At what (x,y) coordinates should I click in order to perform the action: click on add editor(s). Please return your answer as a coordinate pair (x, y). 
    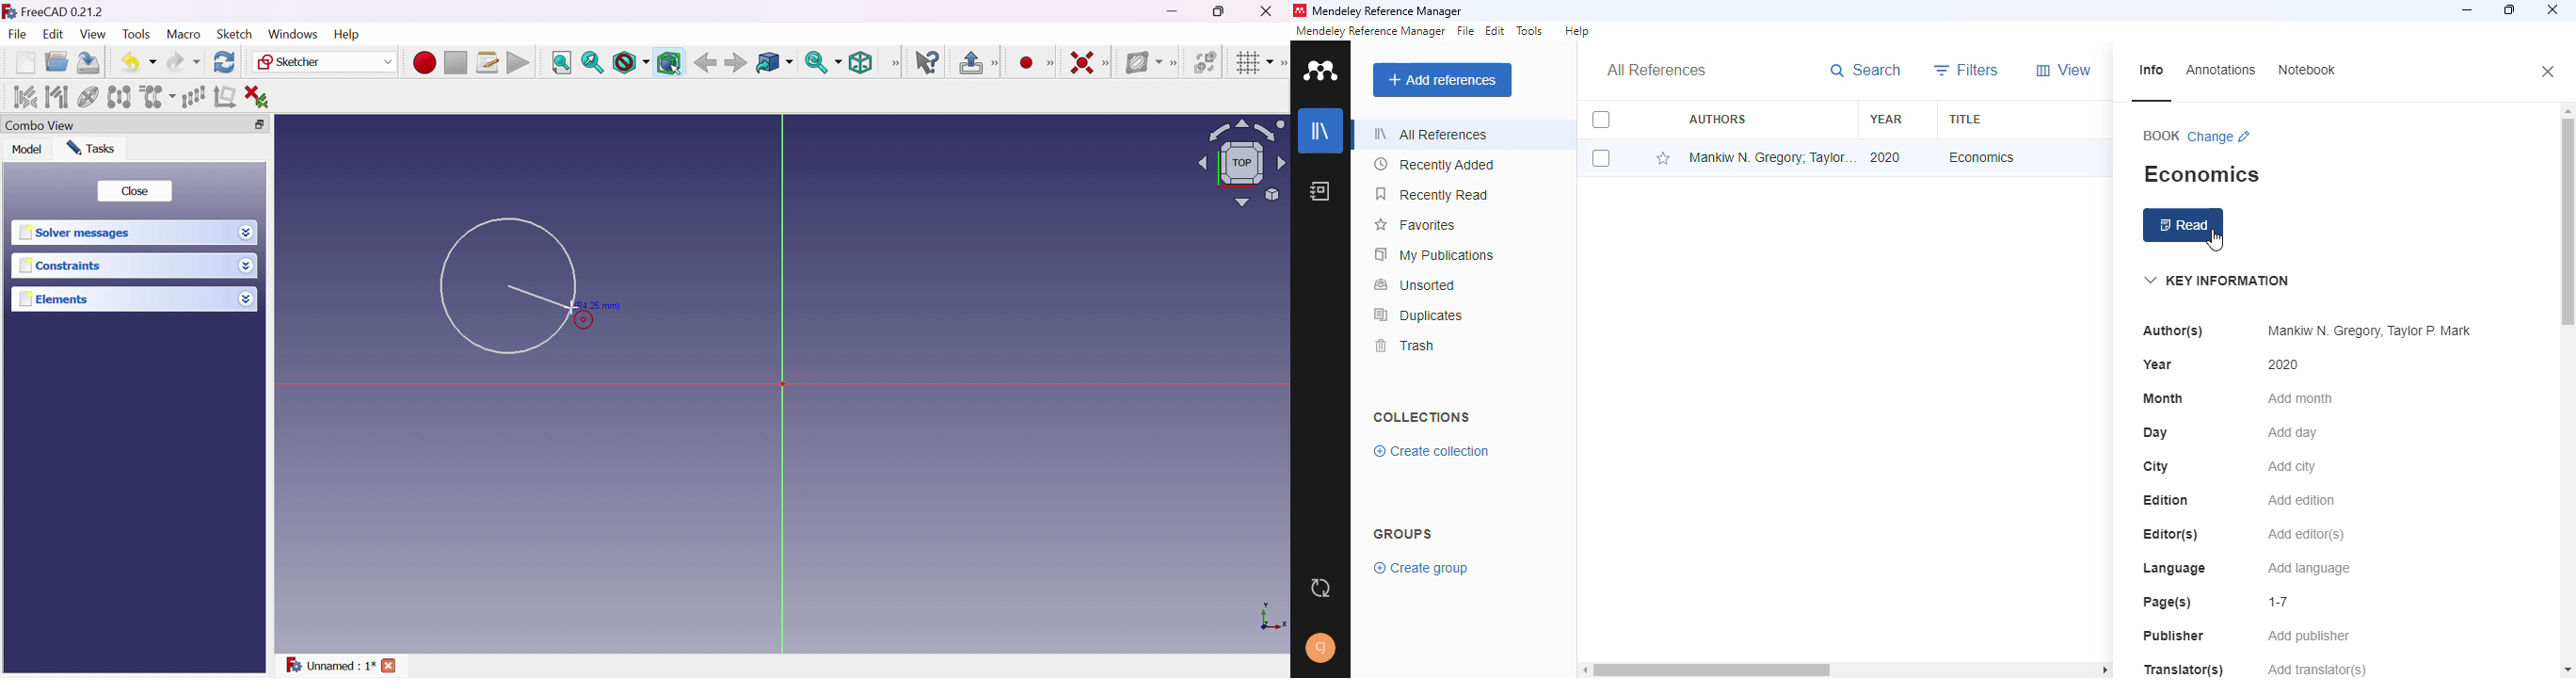
    Looking at the image, I should click on (2307, 535).